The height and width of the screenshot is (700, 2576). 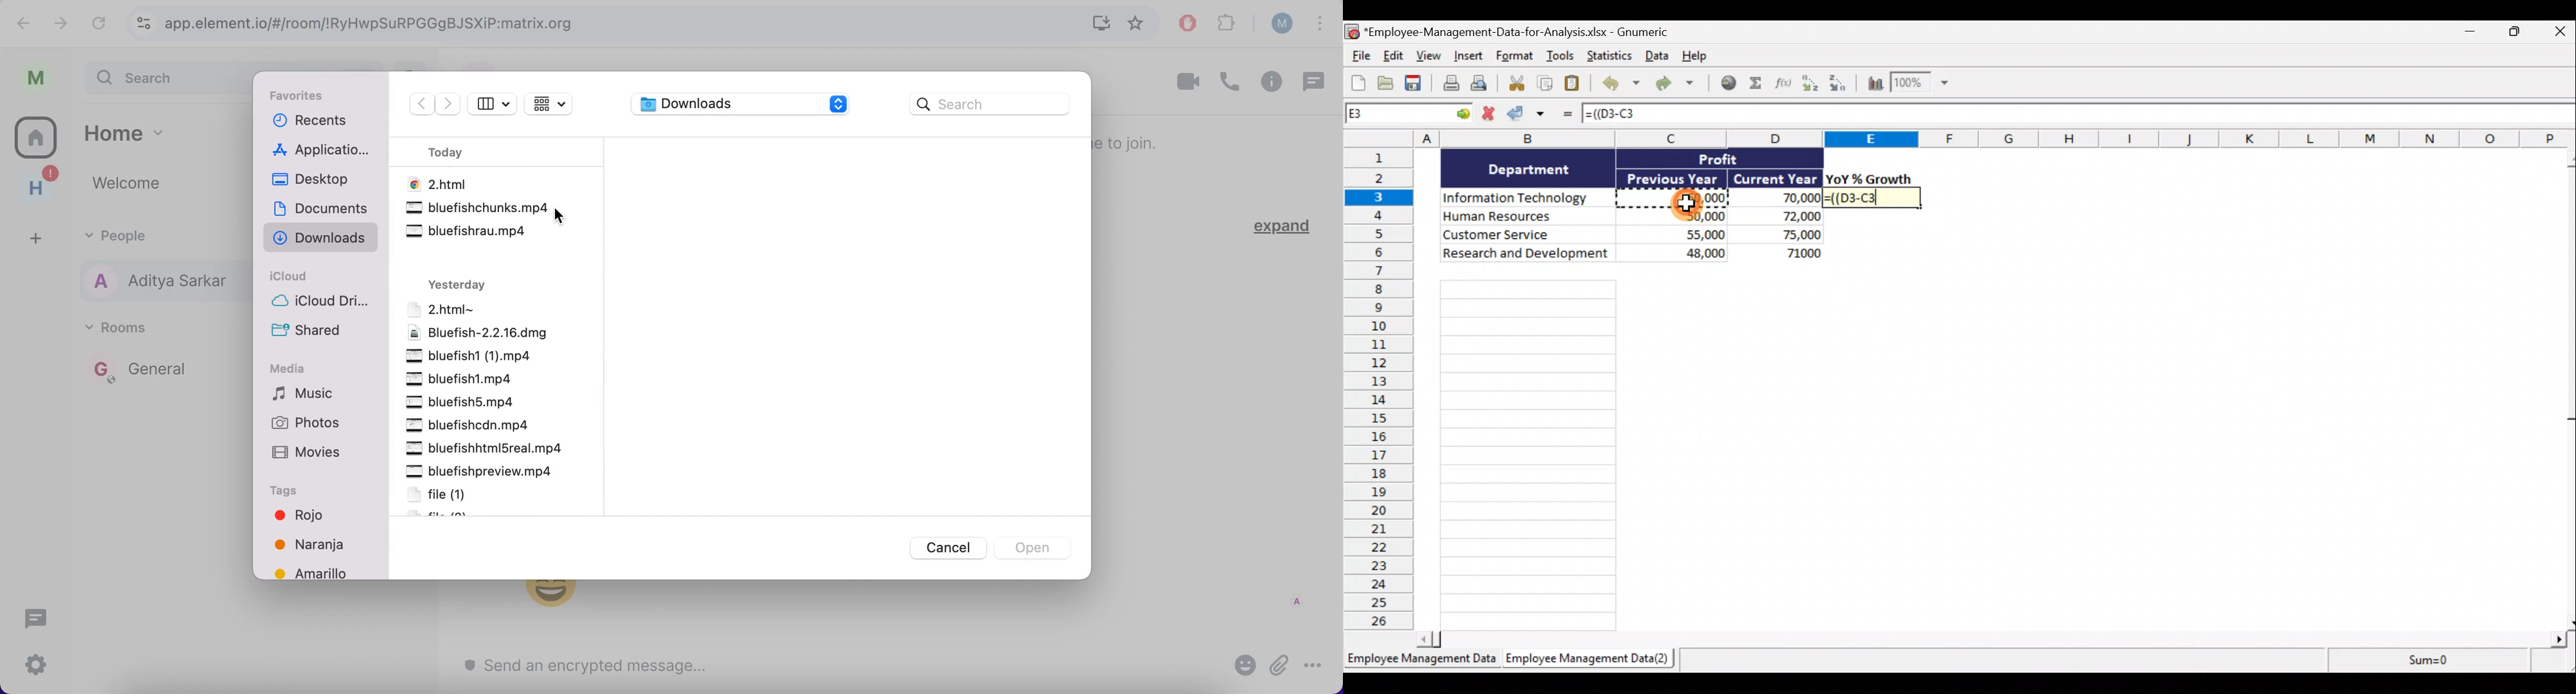 I want to click on Minimise, so click(x=2467, y=34).